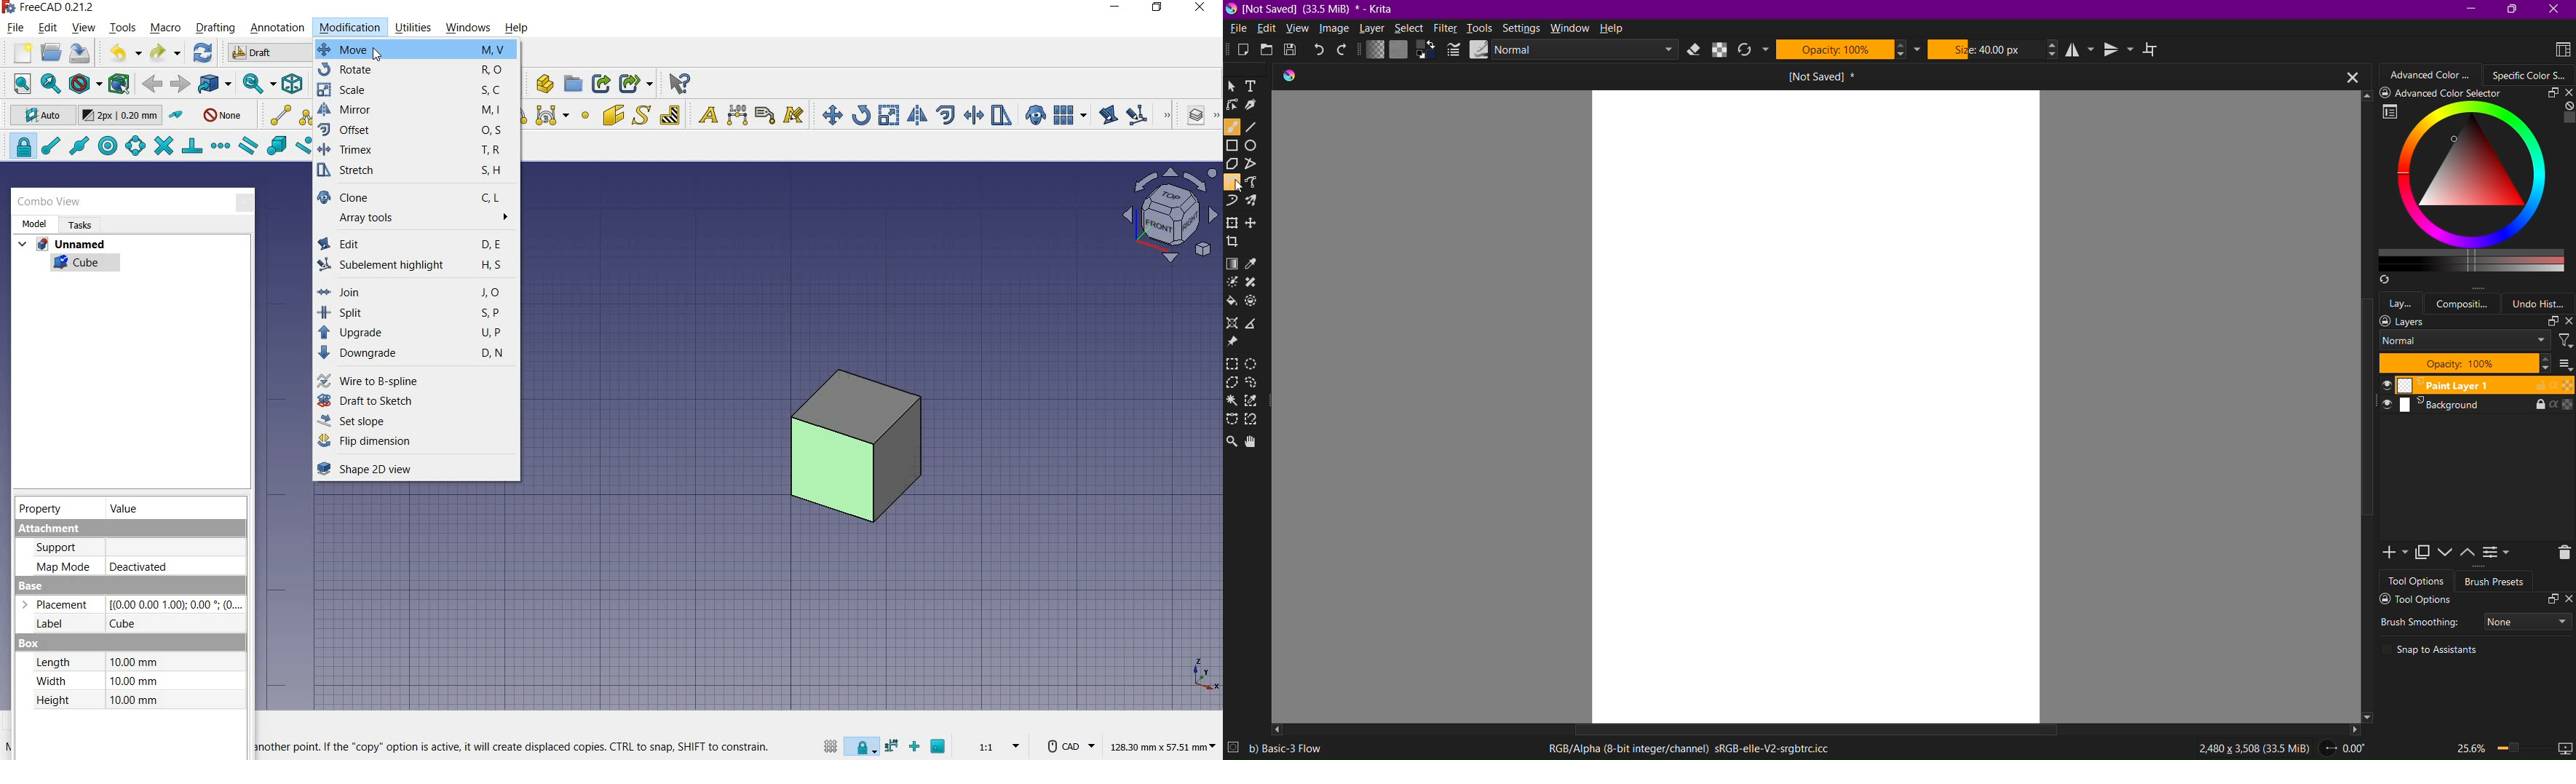  What do you see at coordinates (1162, 745) in the screenshot?
I see `dimension` at bounding box center [1162, 745].